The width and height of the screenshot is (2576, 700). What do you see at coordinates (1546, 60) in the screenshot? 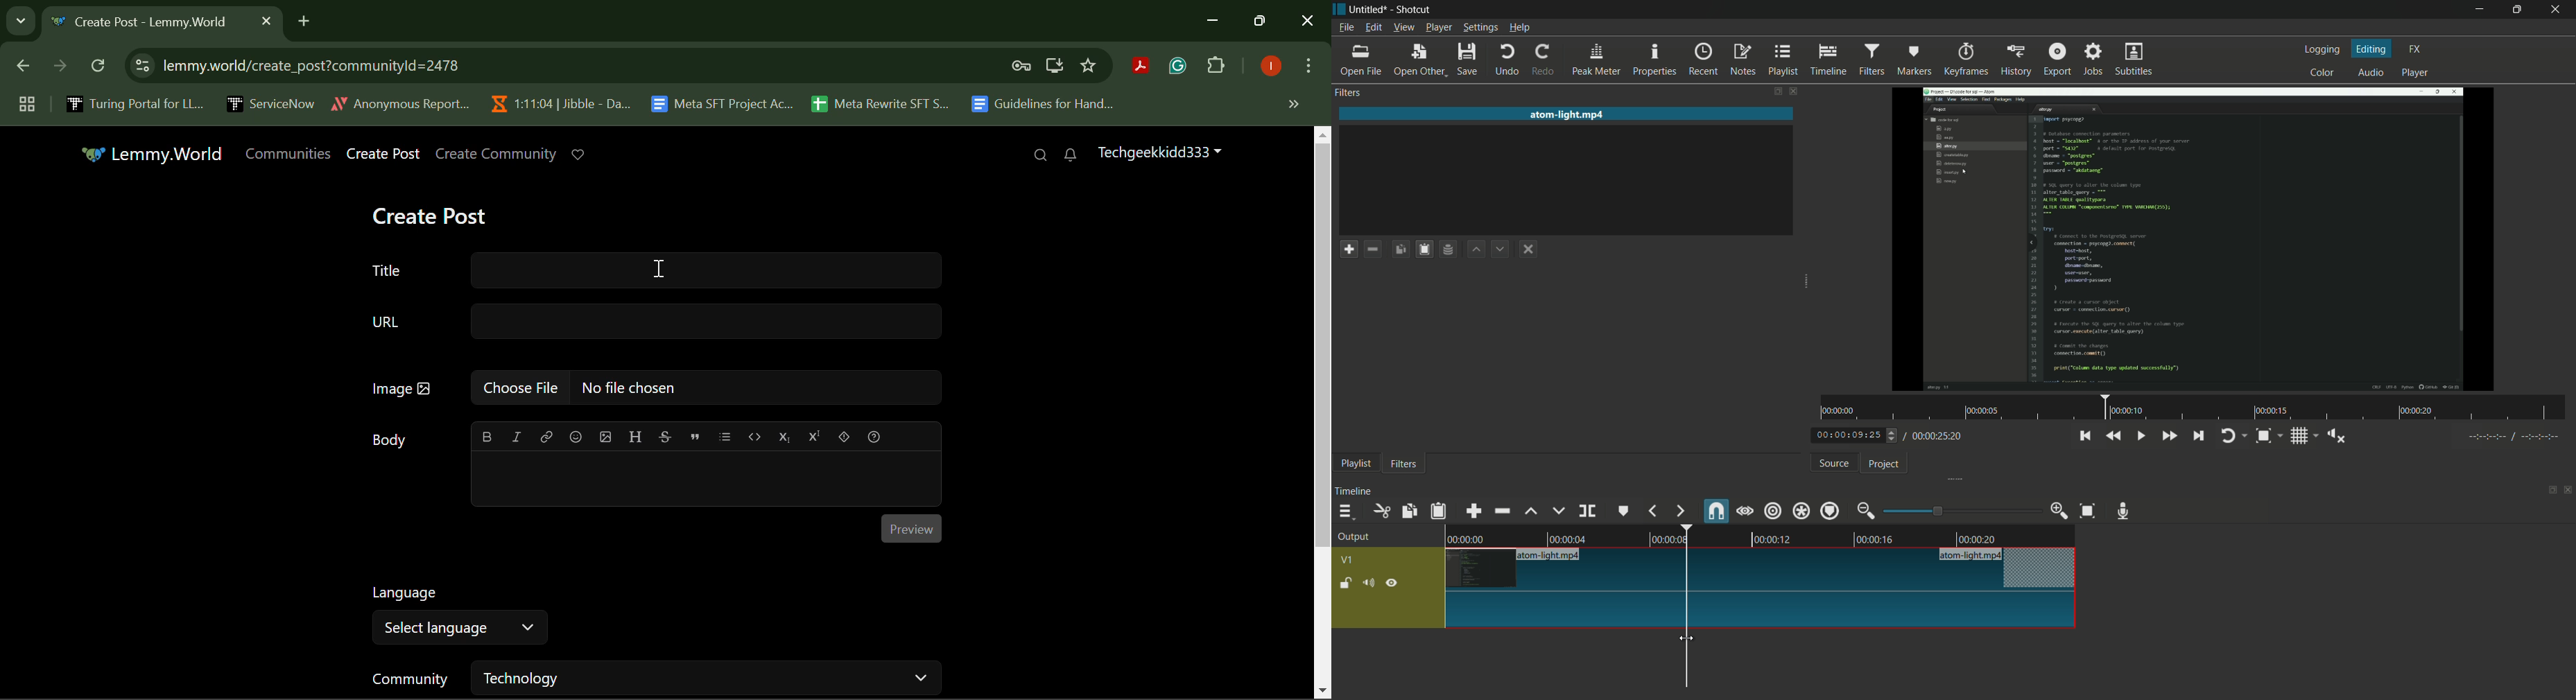
I see `redo` at bounding box center [1546, 60].